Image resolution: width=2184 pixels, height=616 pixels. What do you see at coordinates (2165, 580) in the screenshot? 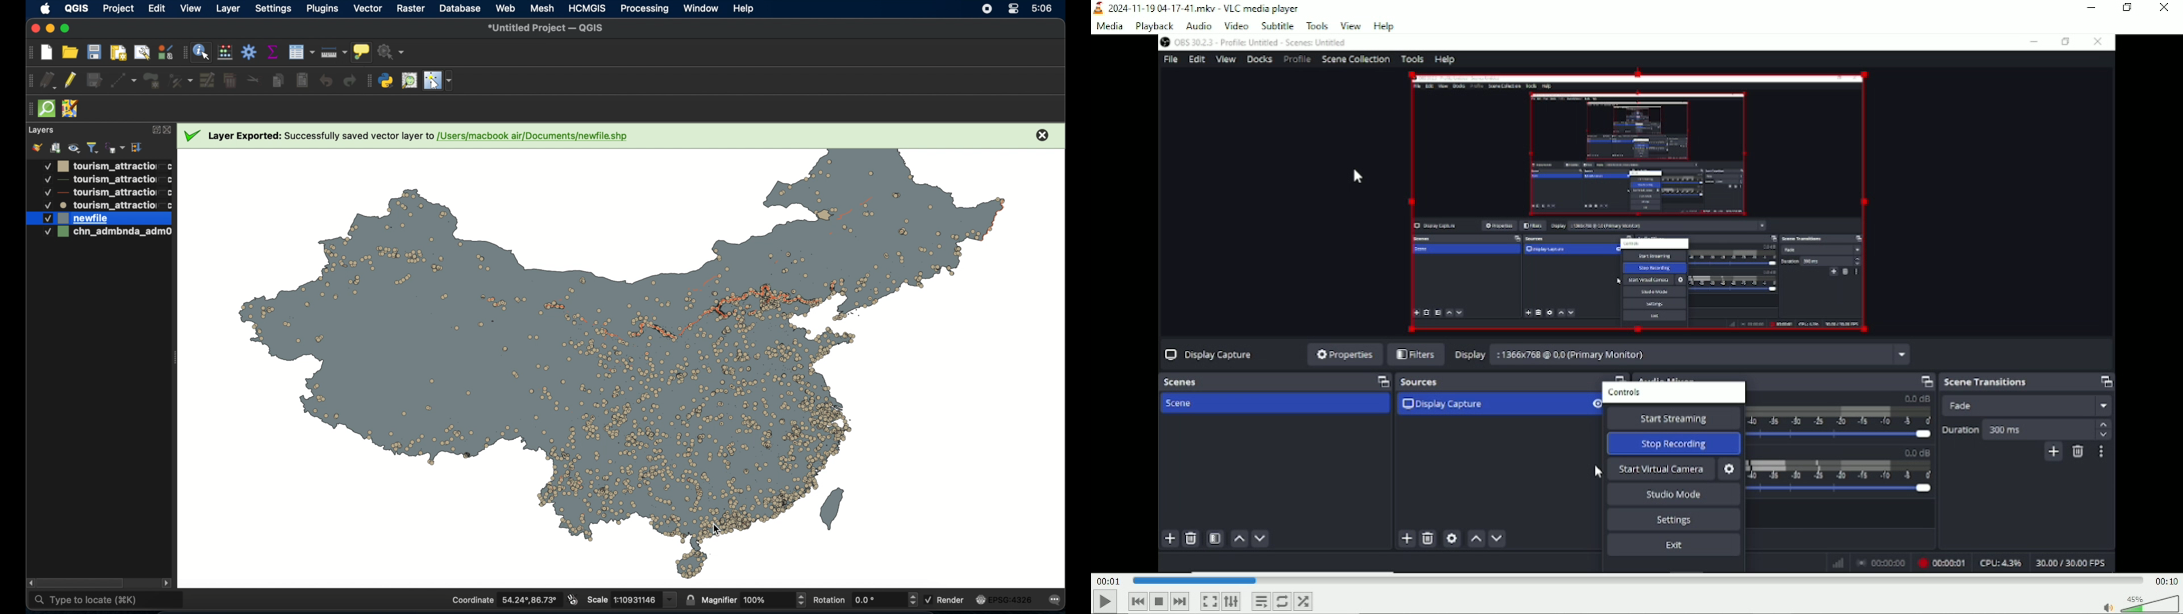
I see `Total duration` at bounding box center [2165, 580].